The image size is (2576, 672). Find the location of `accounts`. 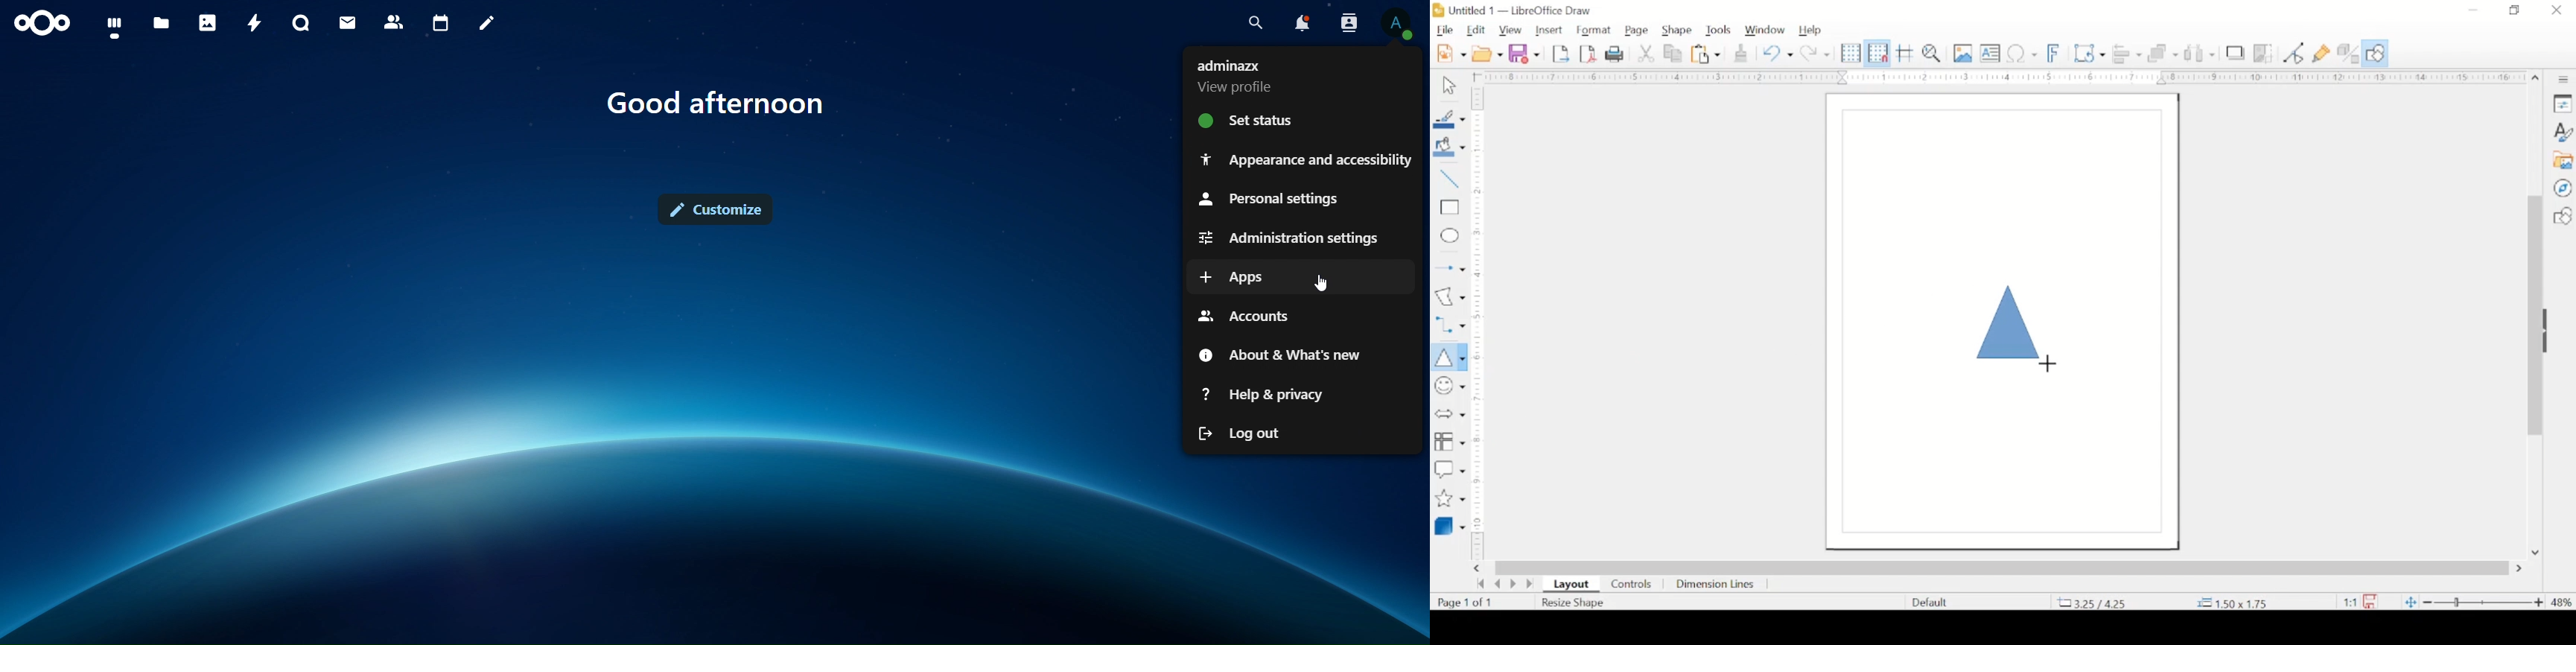

accounts is located at coordinates (1243, 318).